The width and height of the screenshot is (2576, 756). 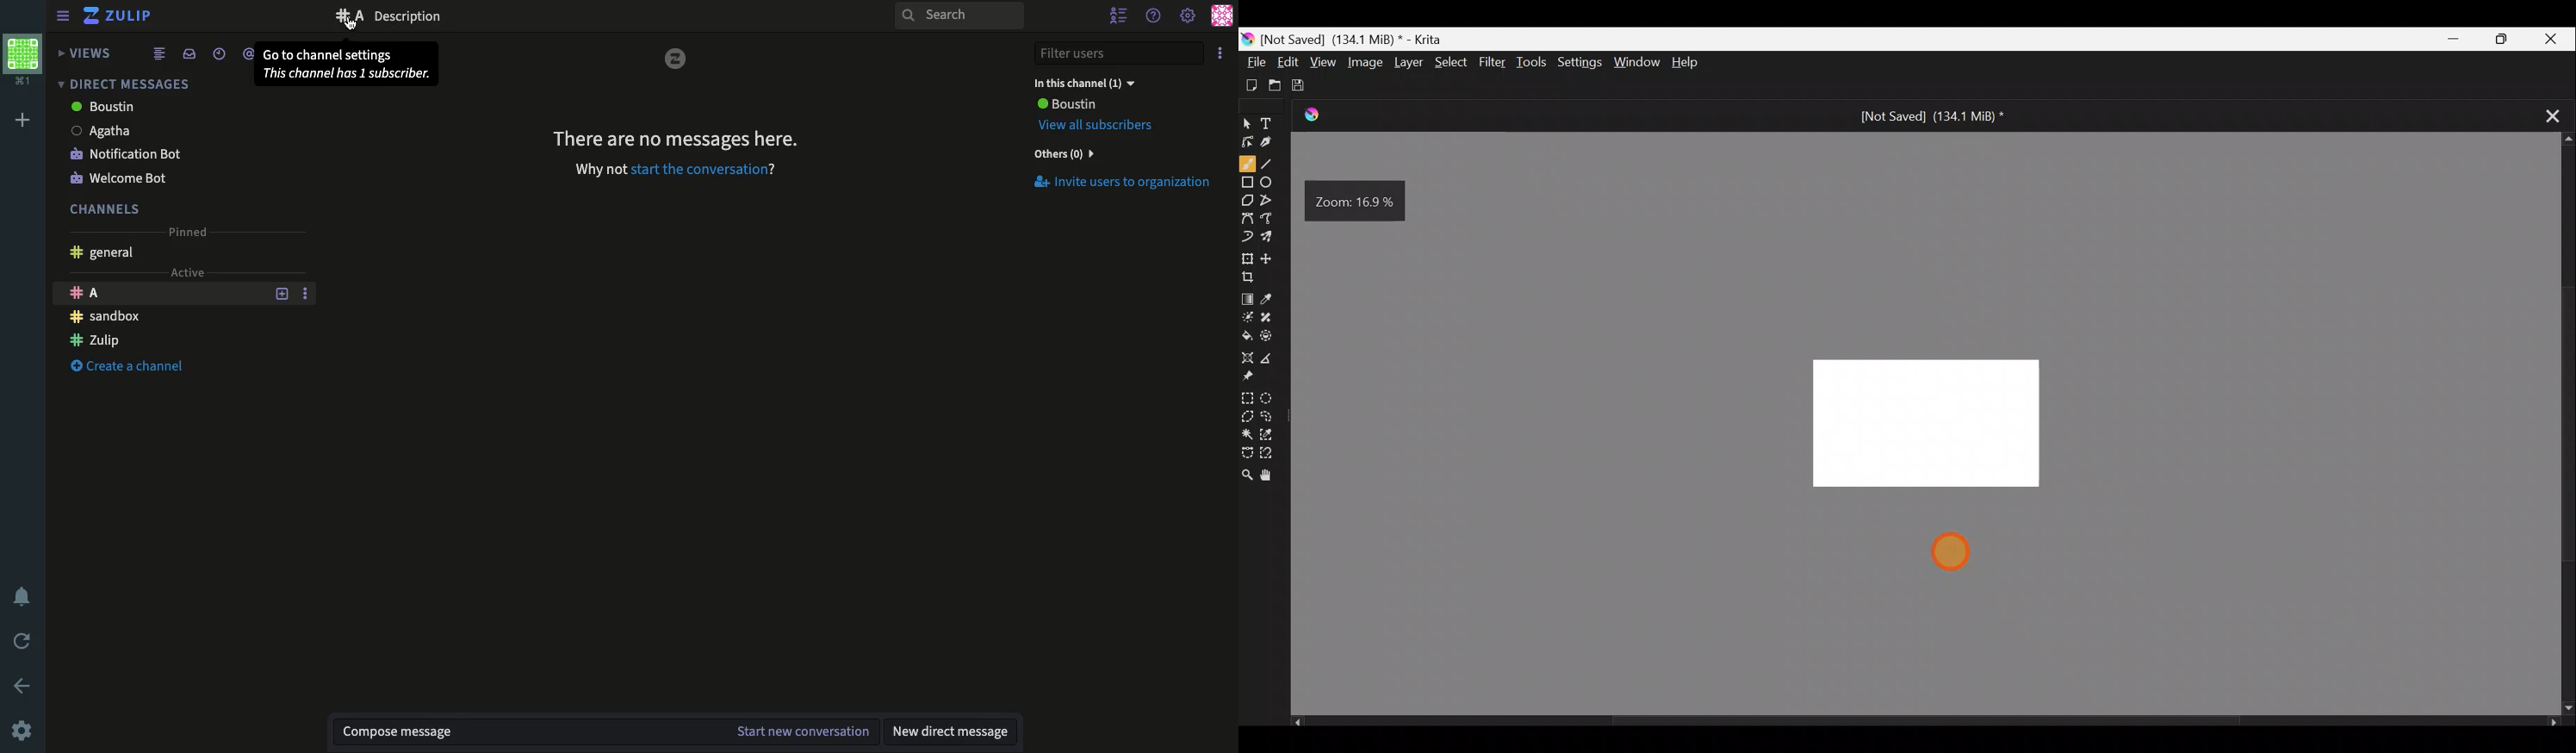 I want to click on Similar colour selection tool, so click(x=1273, y=436).